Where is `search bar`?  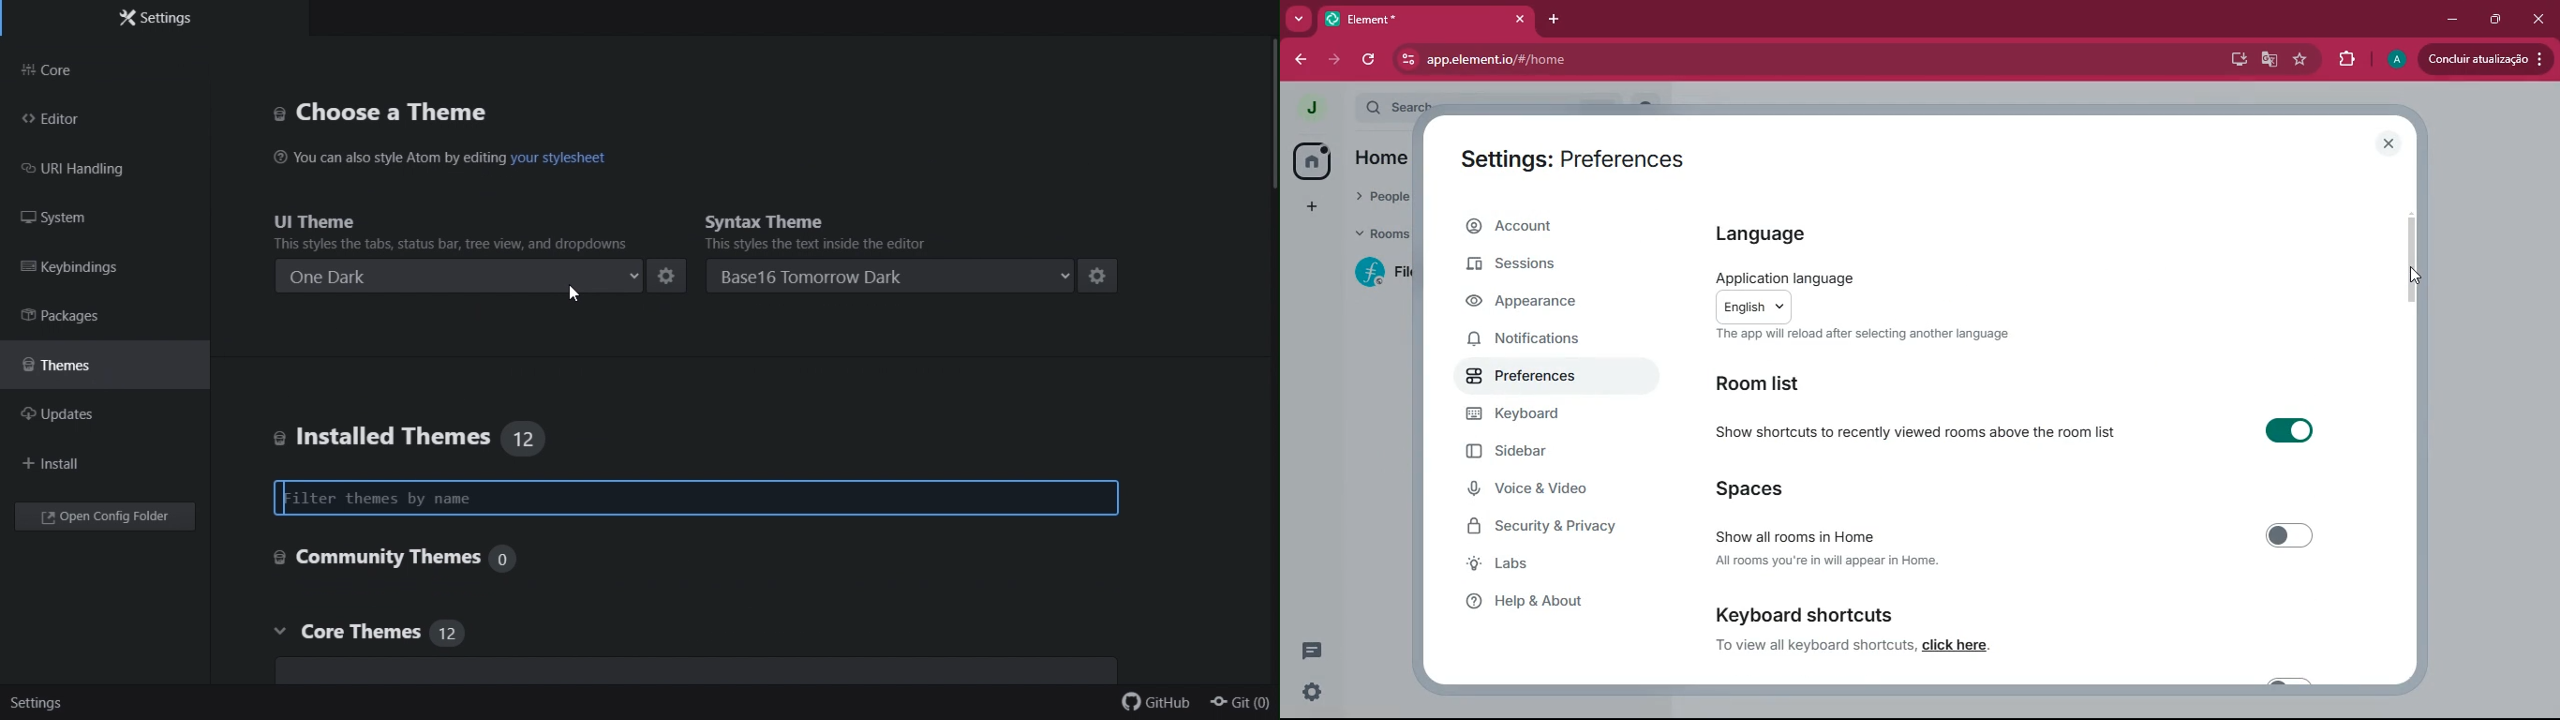 search bar is located at coordinates (1395, 106).